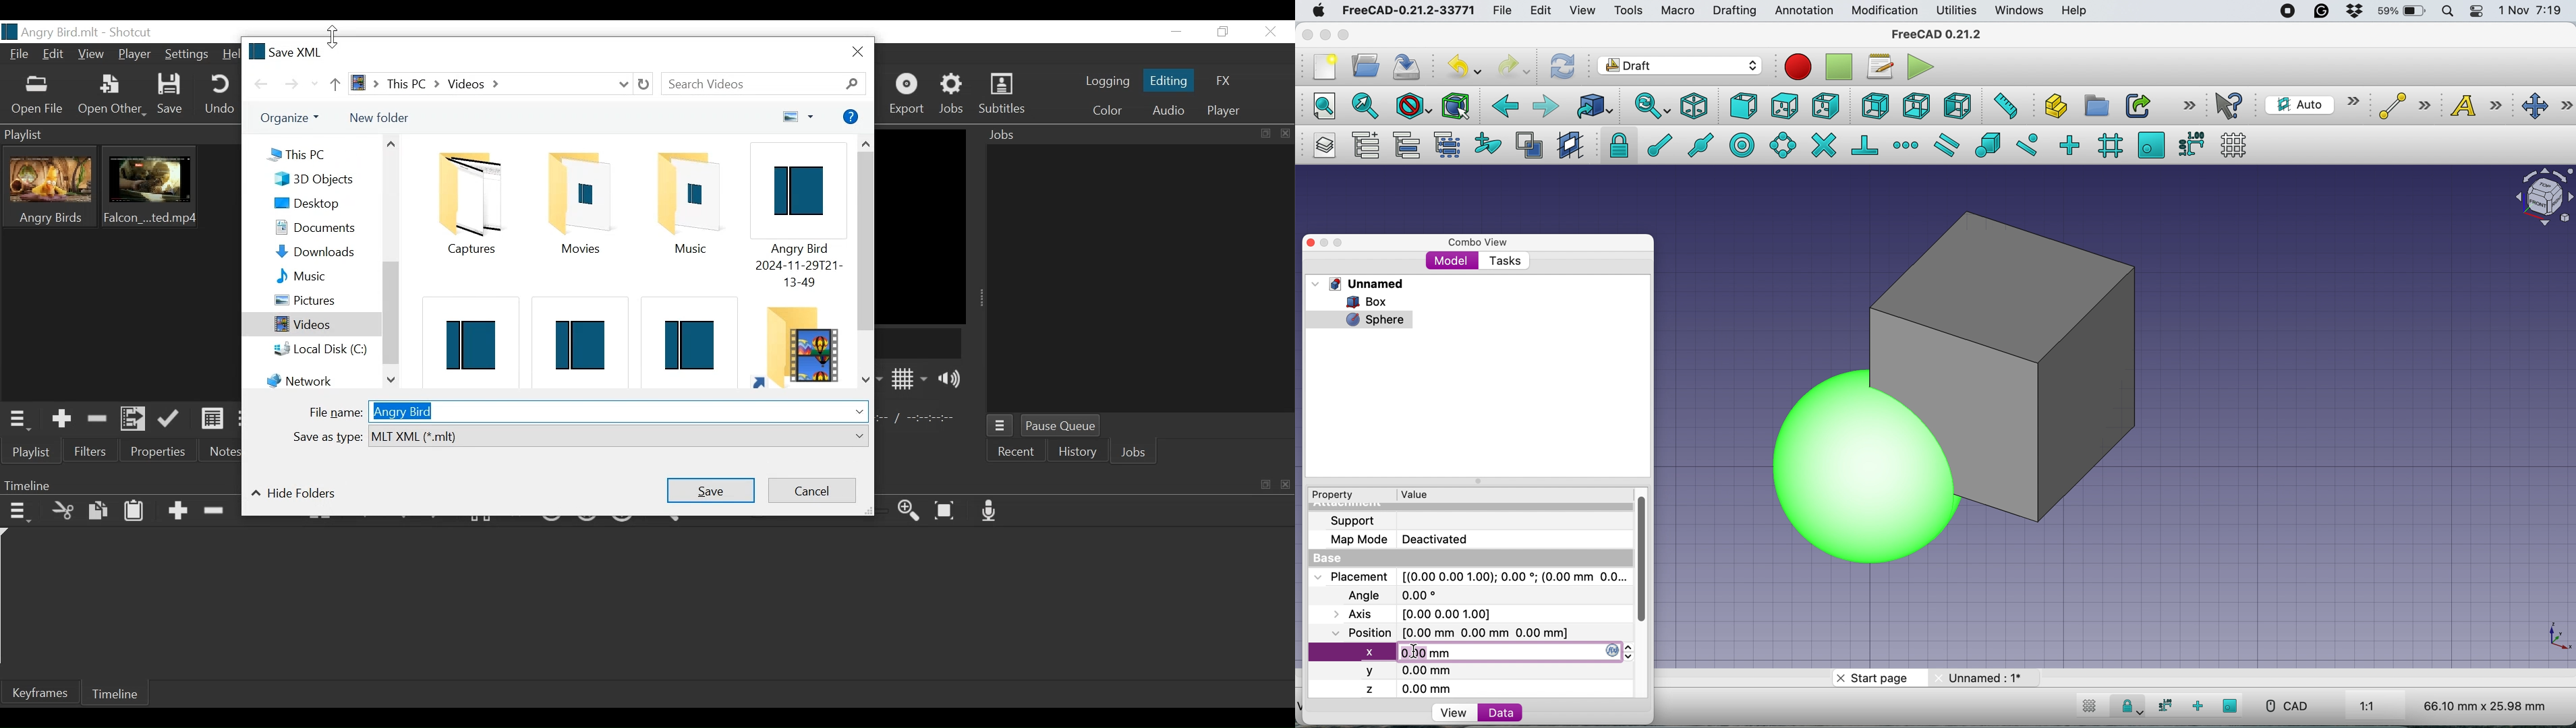  I want to click on Clip, so click(46, 186).